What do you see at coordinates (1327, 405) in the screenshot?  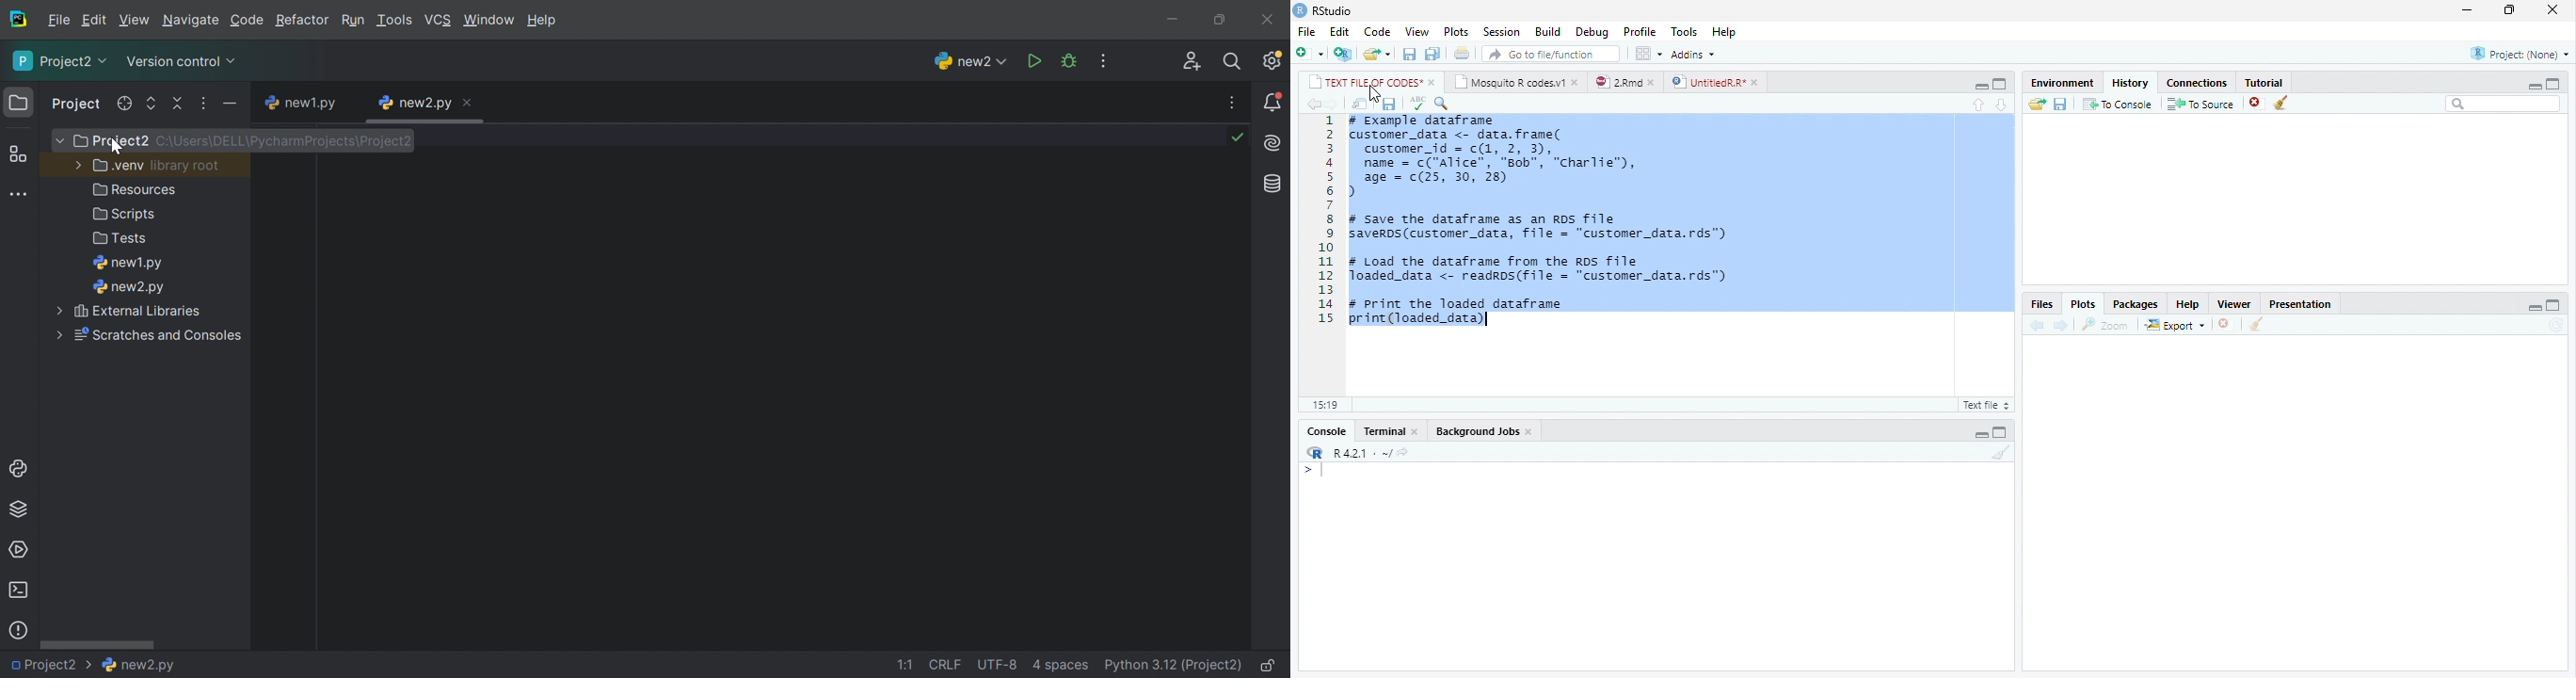 I see `15:19` at bounding box center [1327, 405].